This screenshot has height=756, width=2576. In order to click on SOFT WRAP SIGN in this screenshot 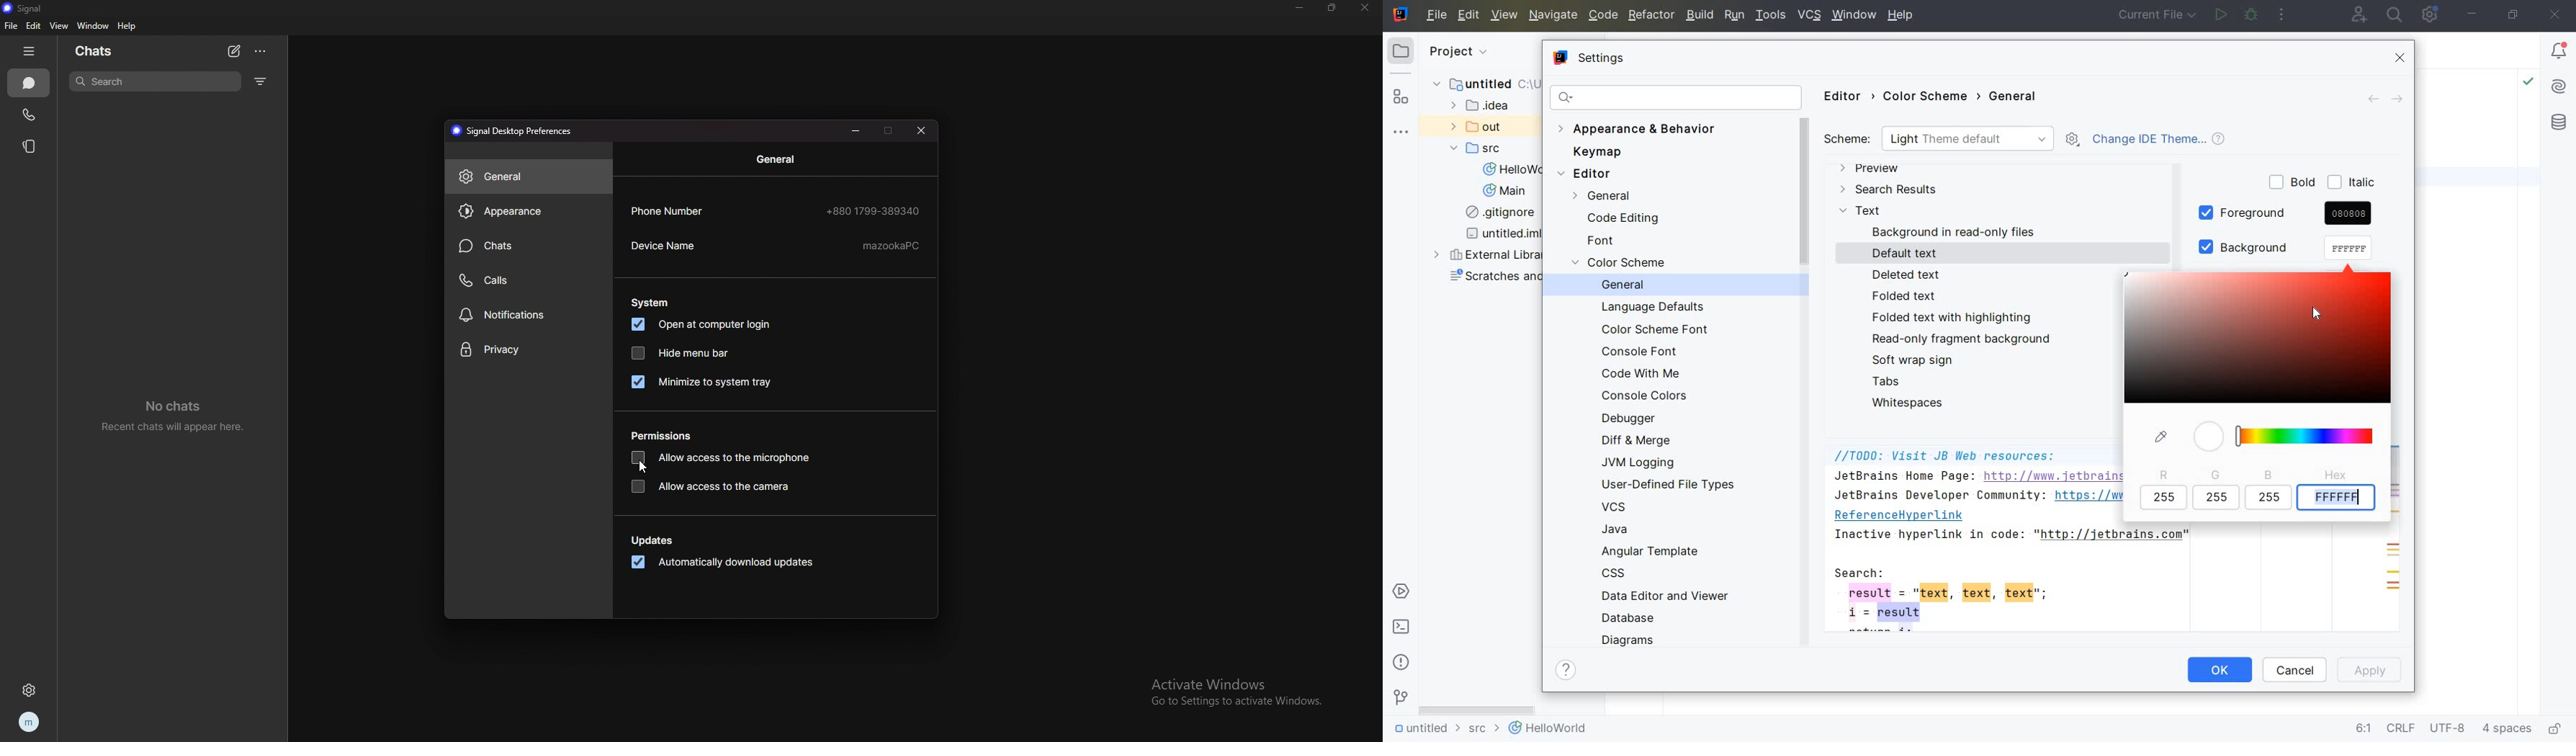, I will do `click(1917, 360)`.